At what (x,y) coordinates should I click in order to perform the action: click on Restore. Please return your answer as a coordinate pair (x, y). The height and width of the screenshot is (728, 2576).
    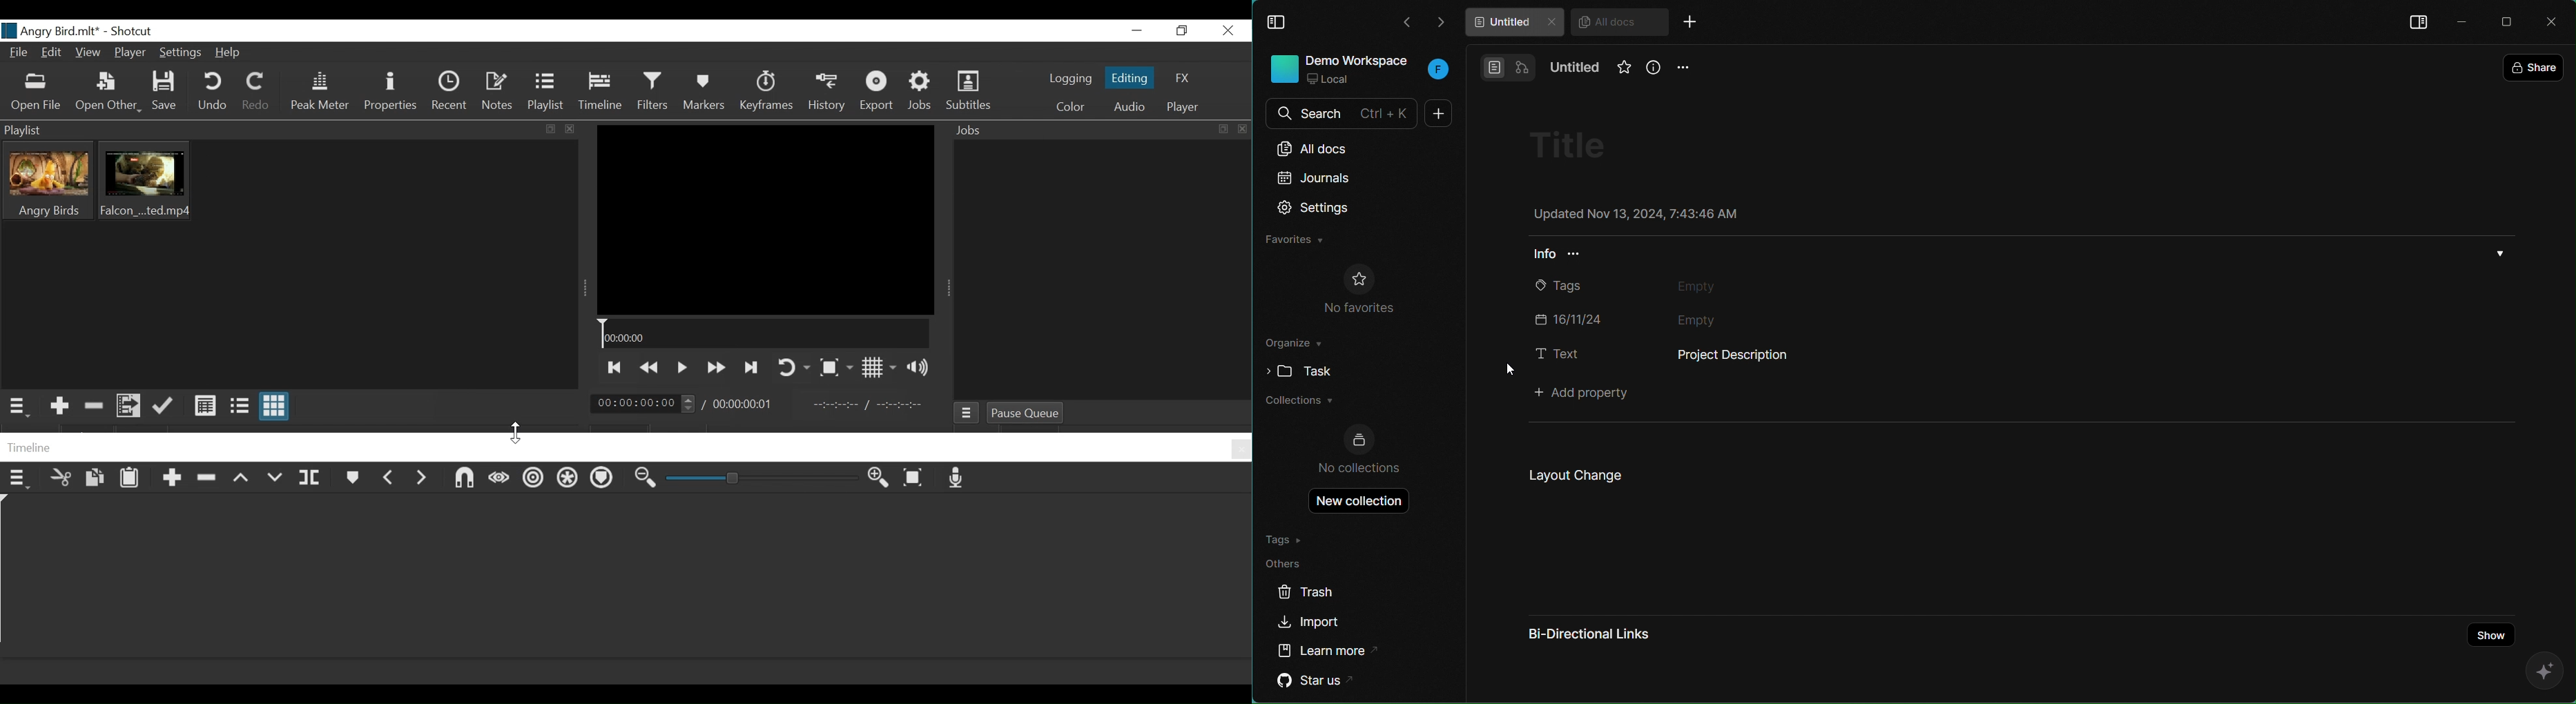
    Looking at the image, I should click on (1181, 31).